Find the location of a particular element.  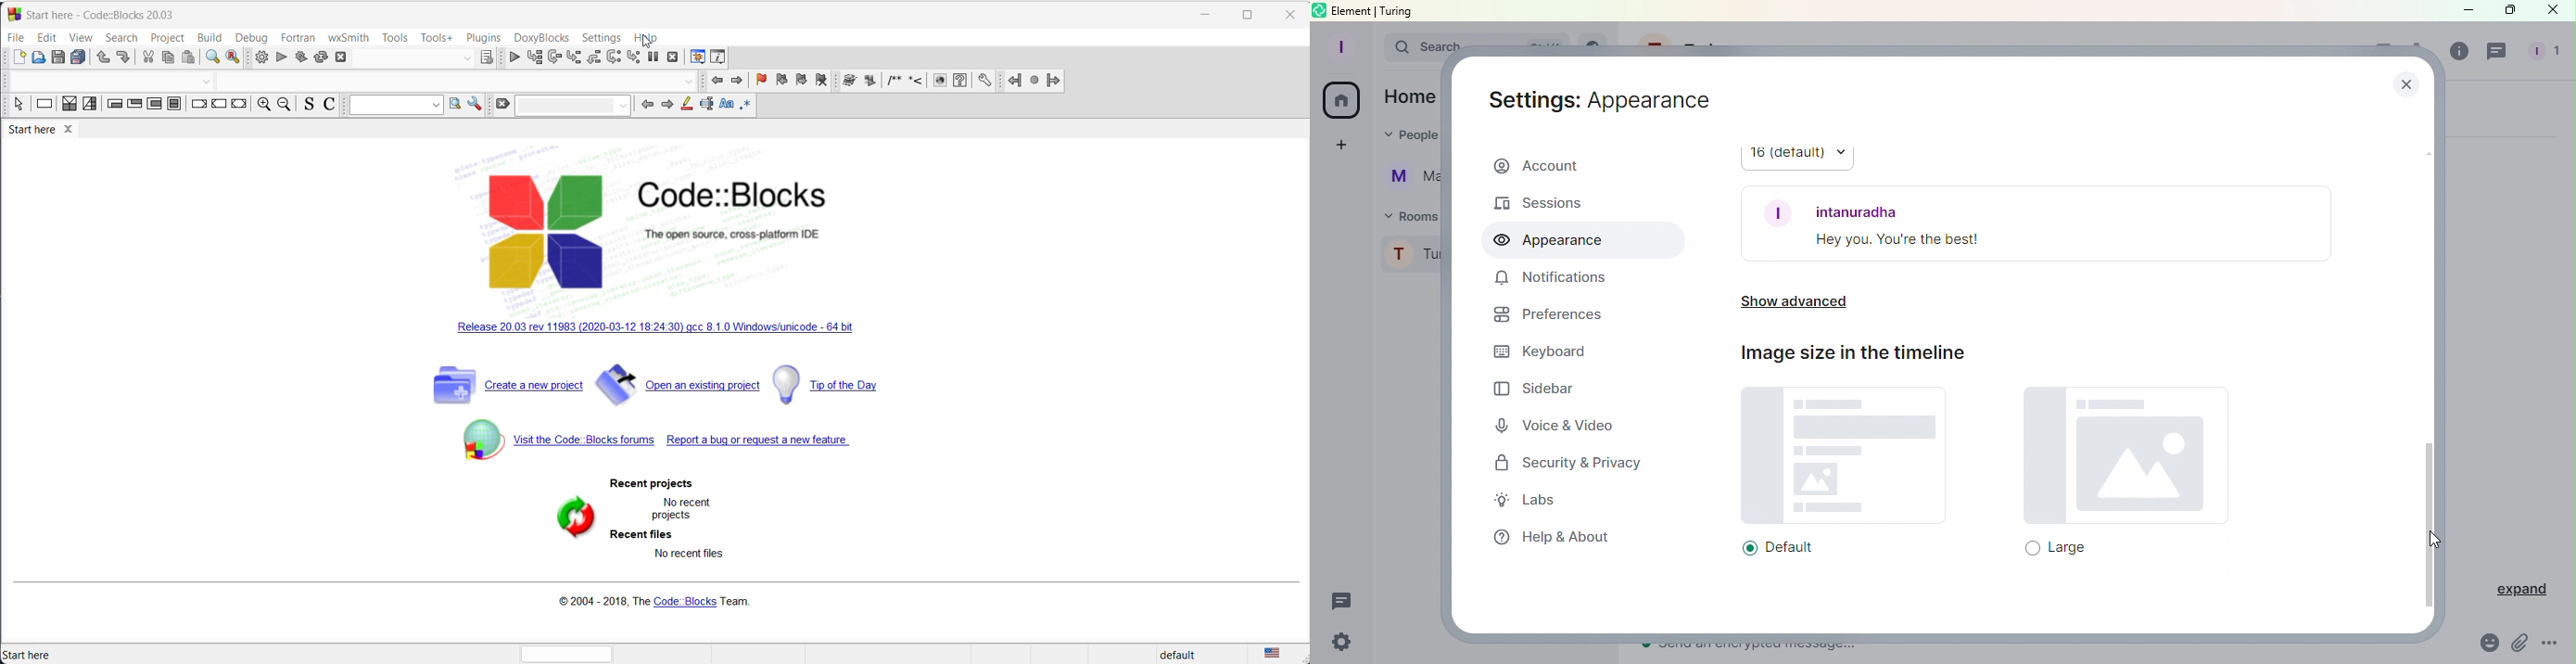

go back is located at coordinates (1012, 82).